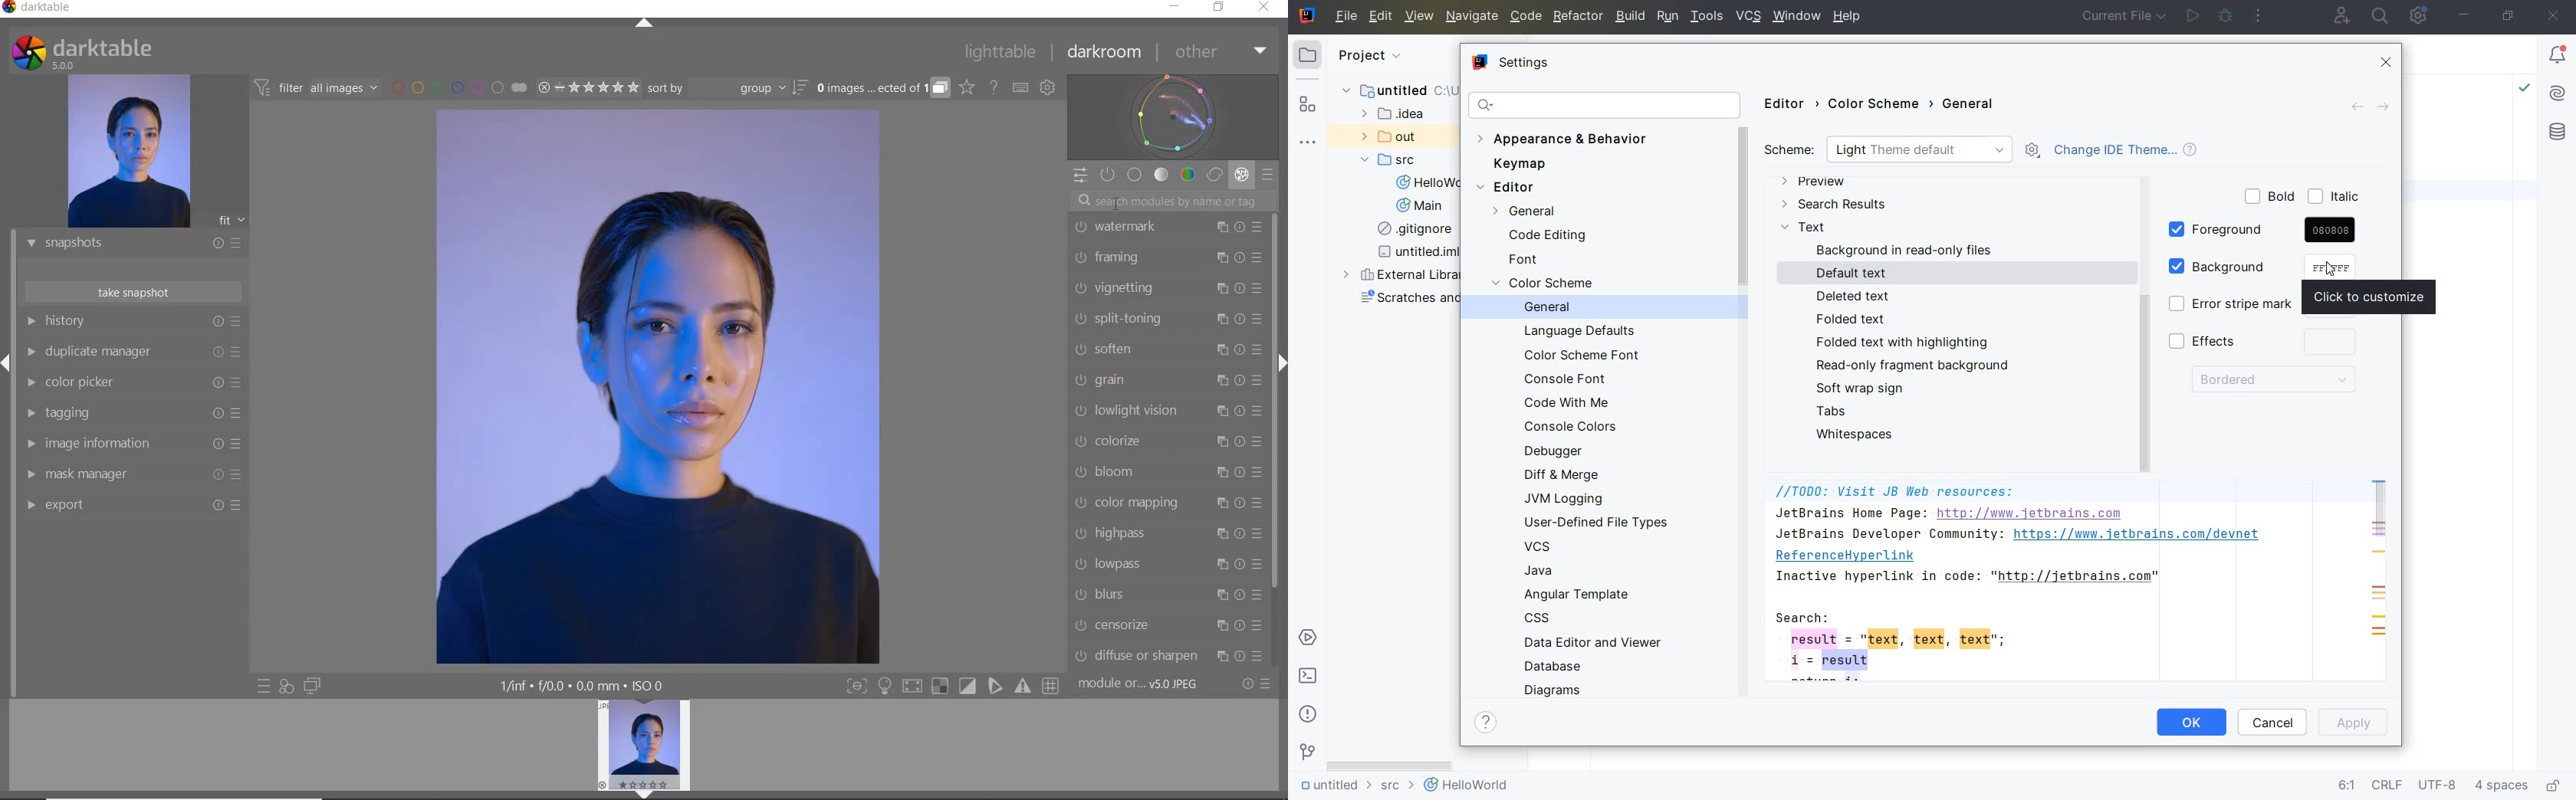  What do you see at coordinates (1579, 333) in the screenshot?
I see `LANGUAGE DEFAULTS` at bounding box center [1579, 333].